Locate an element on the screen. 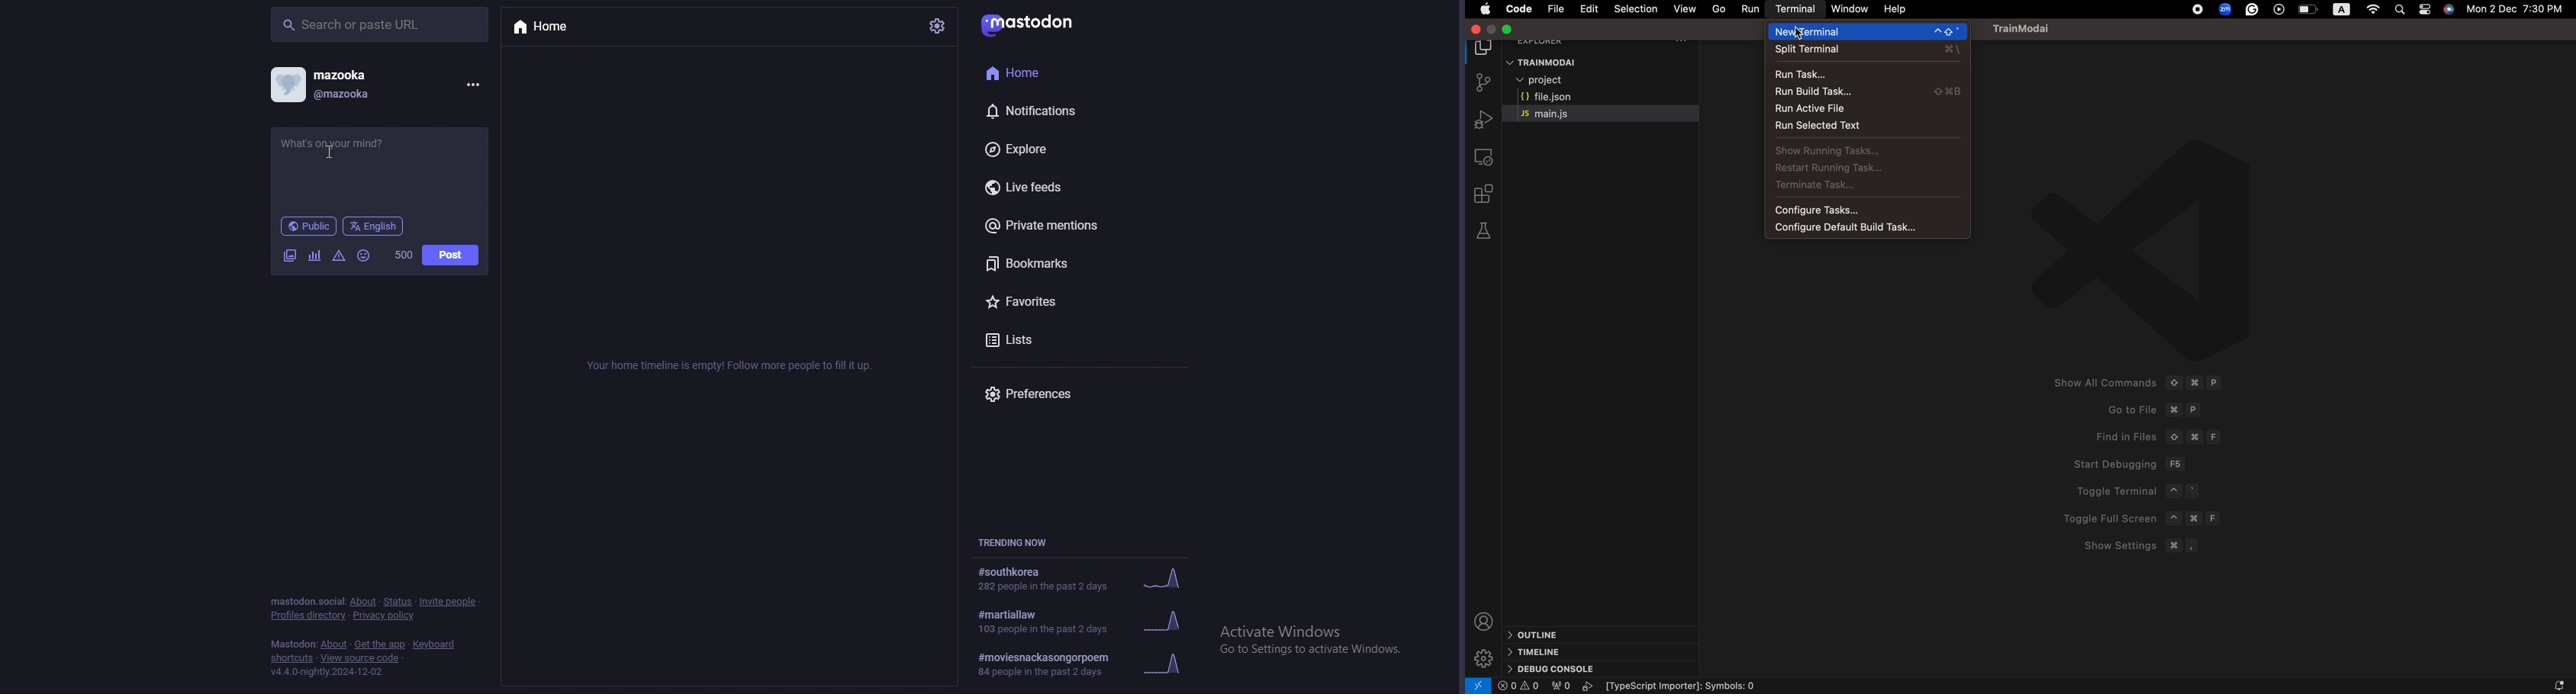 This screenshot has height=700, width=2576. language is located at coordinates (373, 227).